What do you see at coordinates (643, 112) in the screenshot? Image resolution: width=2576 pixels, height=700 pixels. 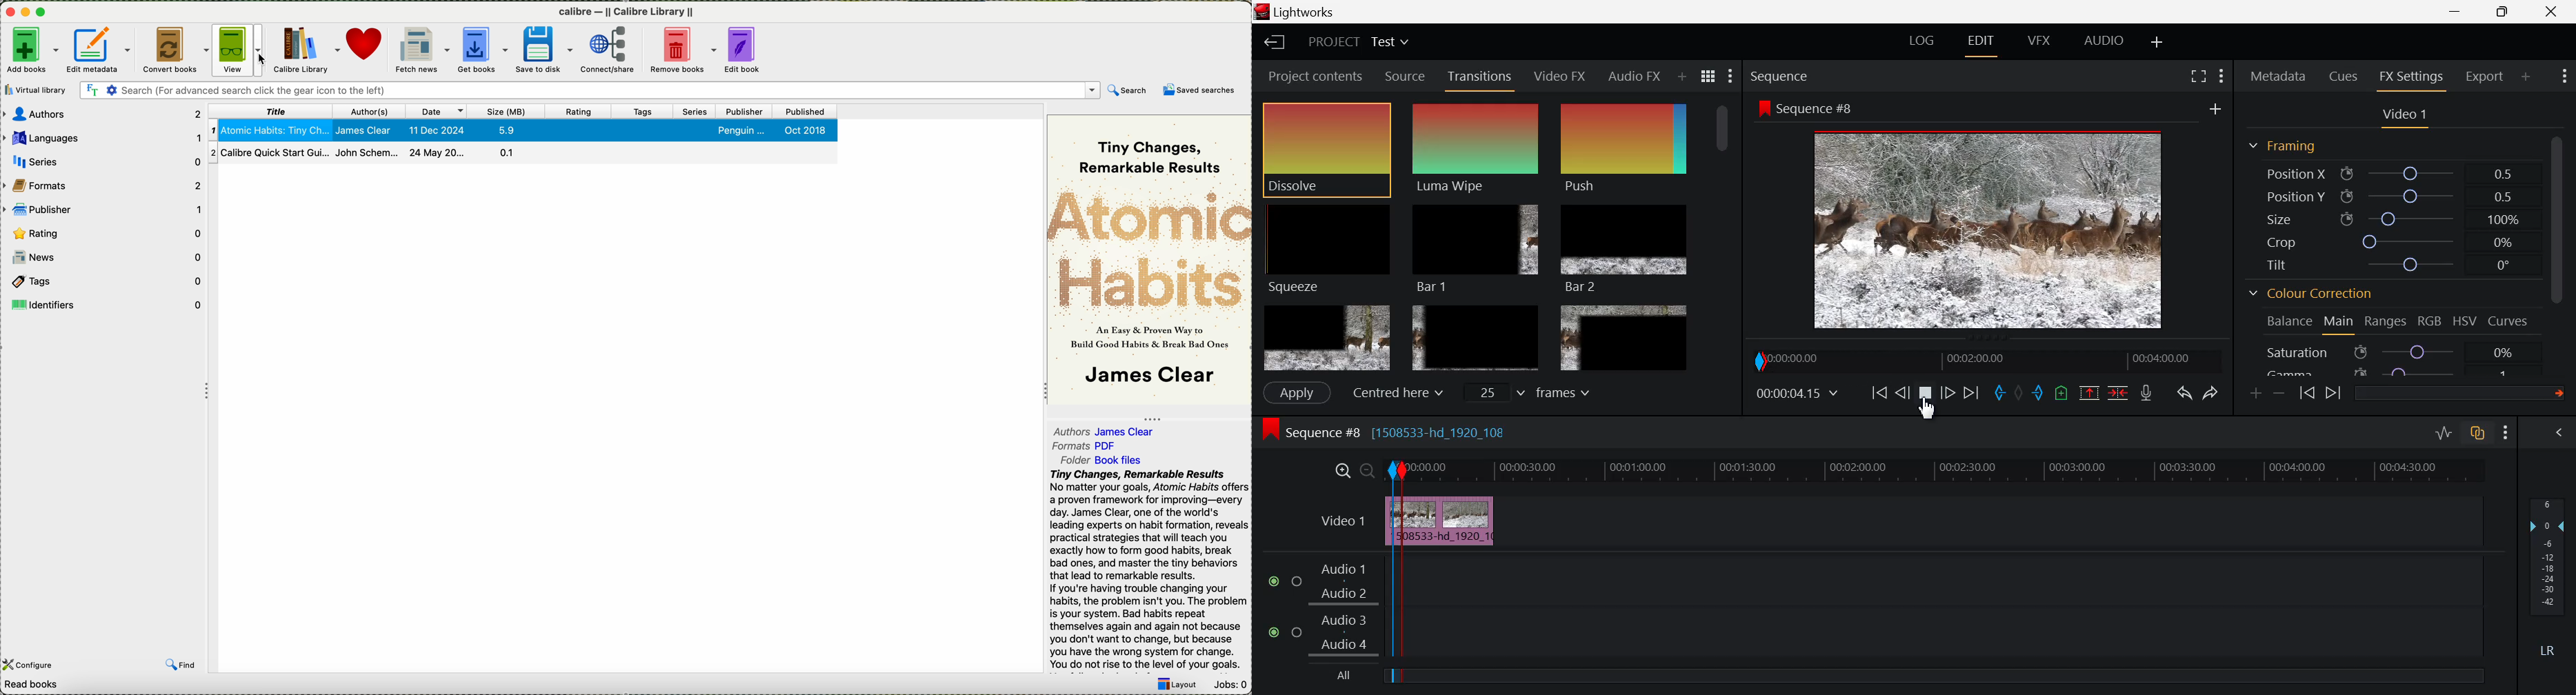 I see `tags` at bounding box center [643, 112].